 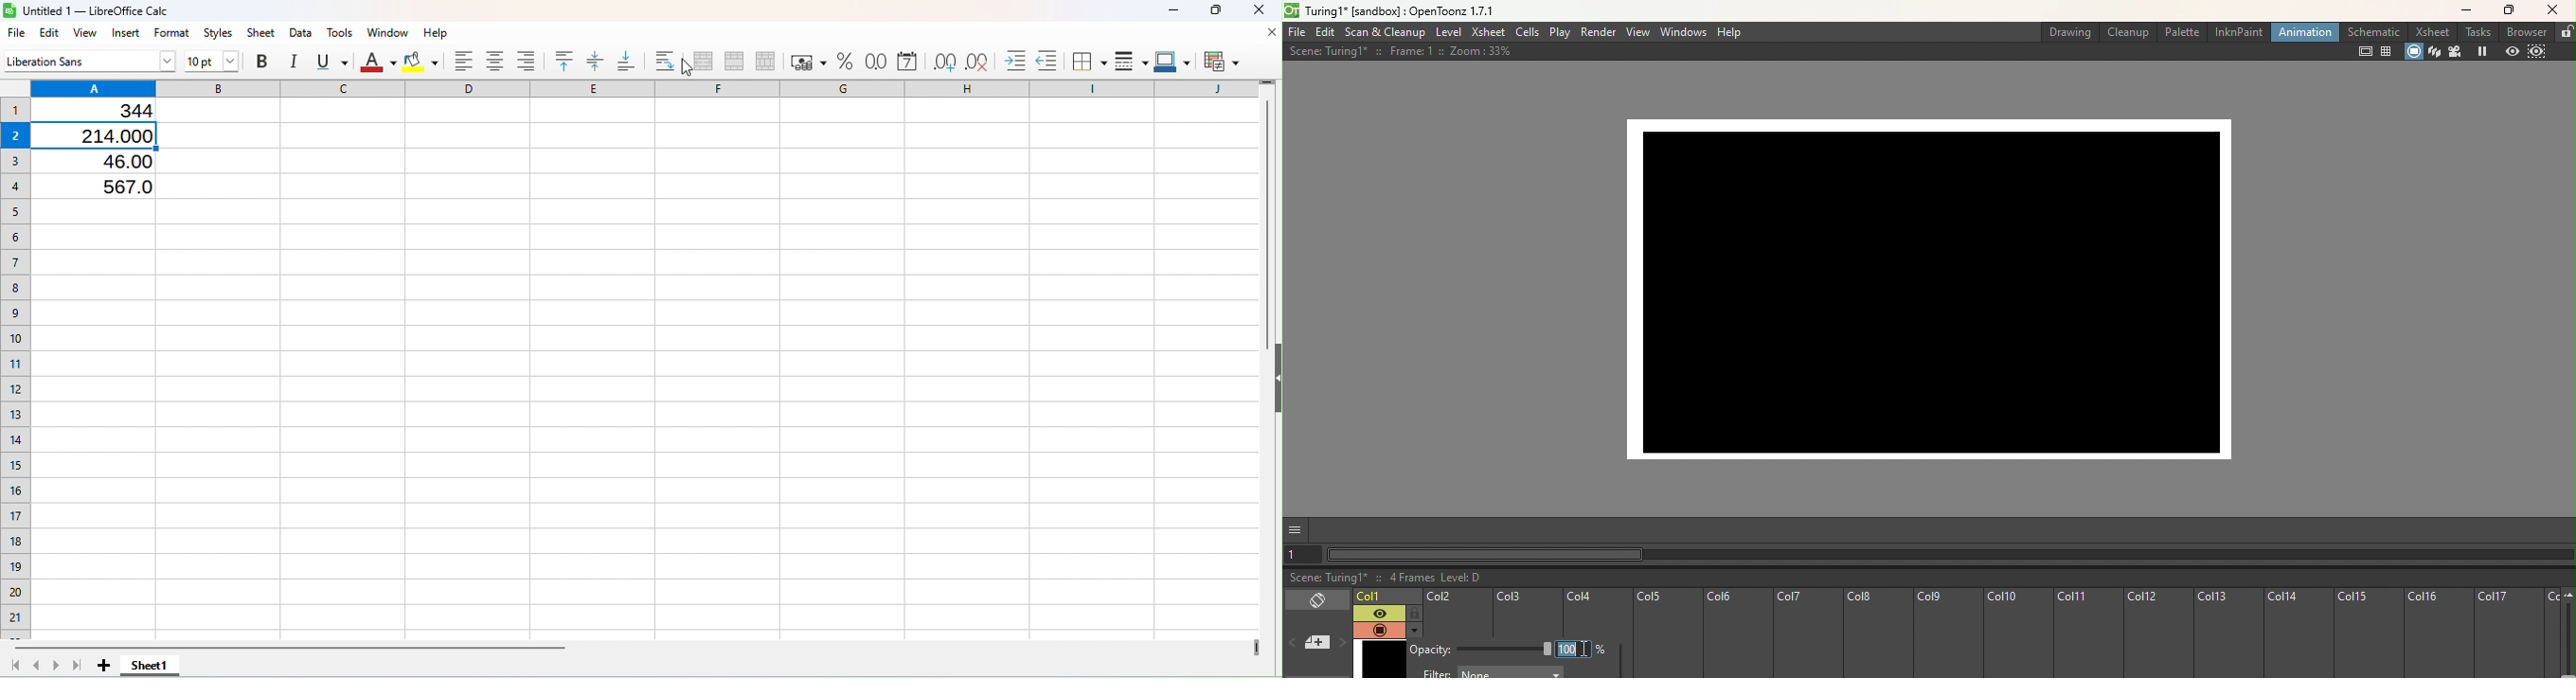 I want to click on Close document, so click(x=1266, y=31).